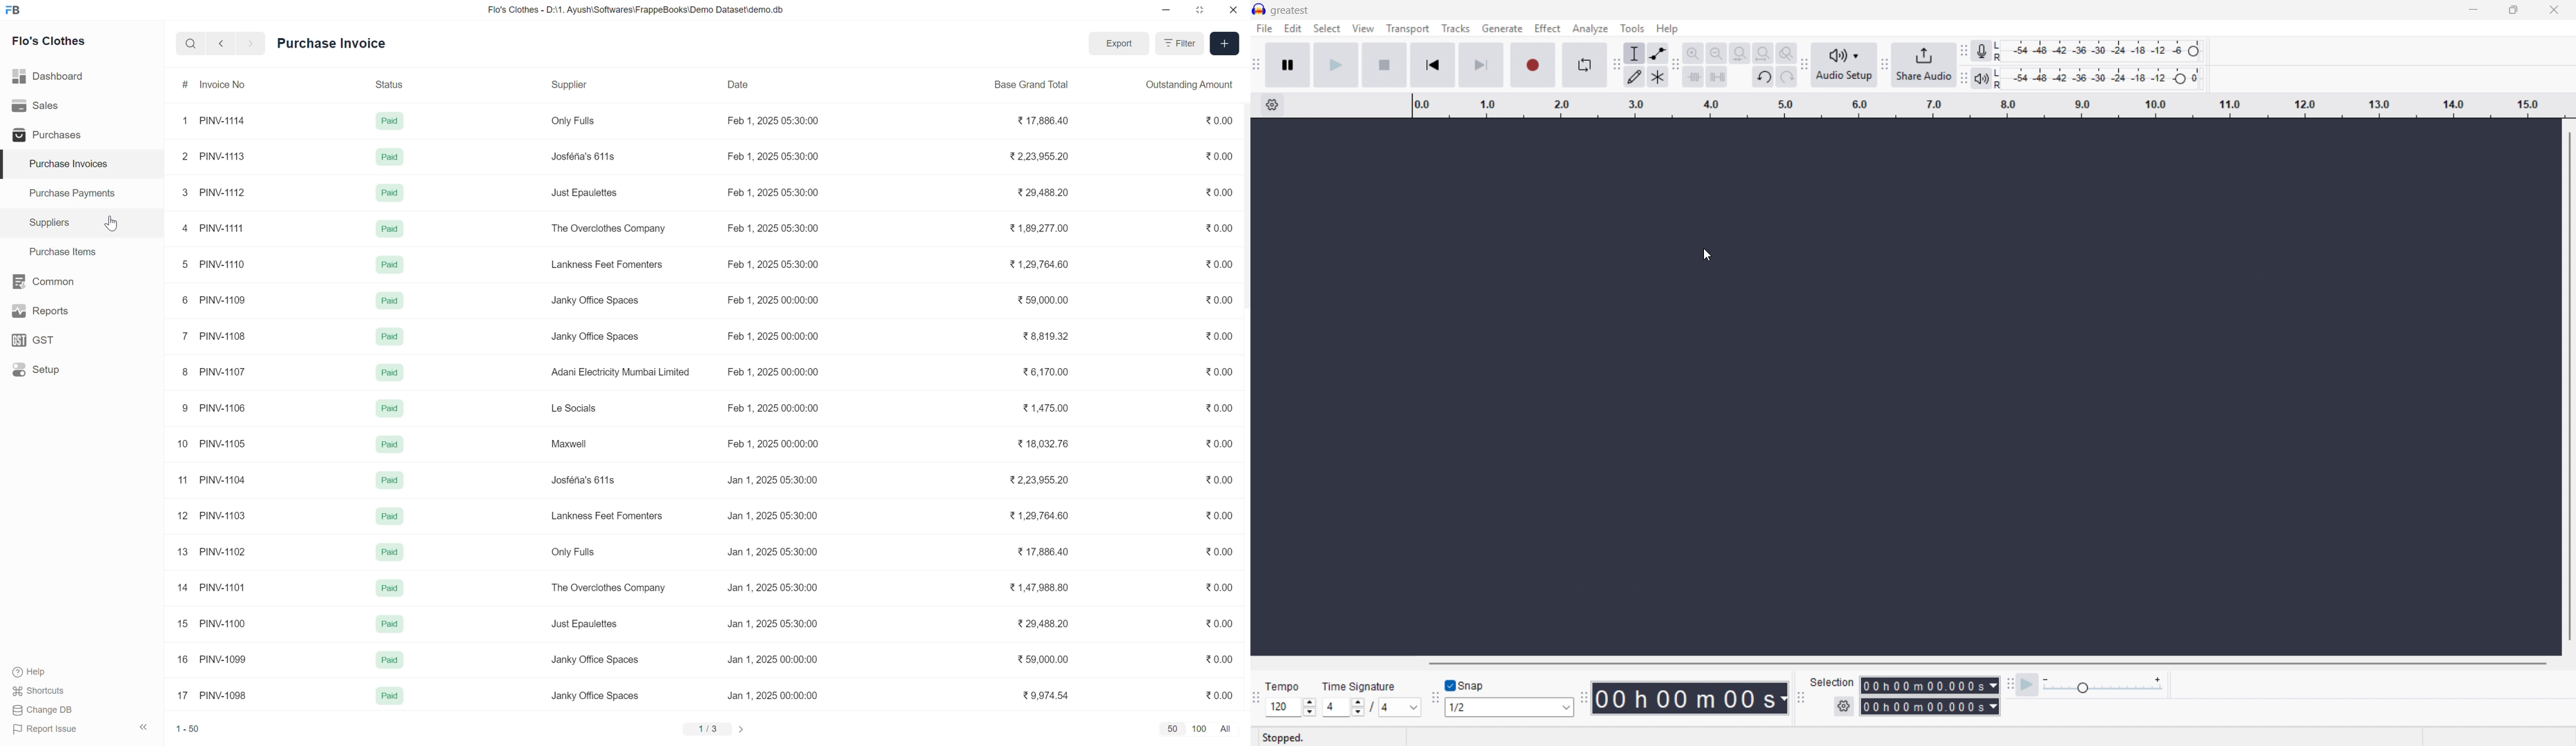  Describe the element at coordinates (389, 516) in the screenshot. I see `Paid` at that location.